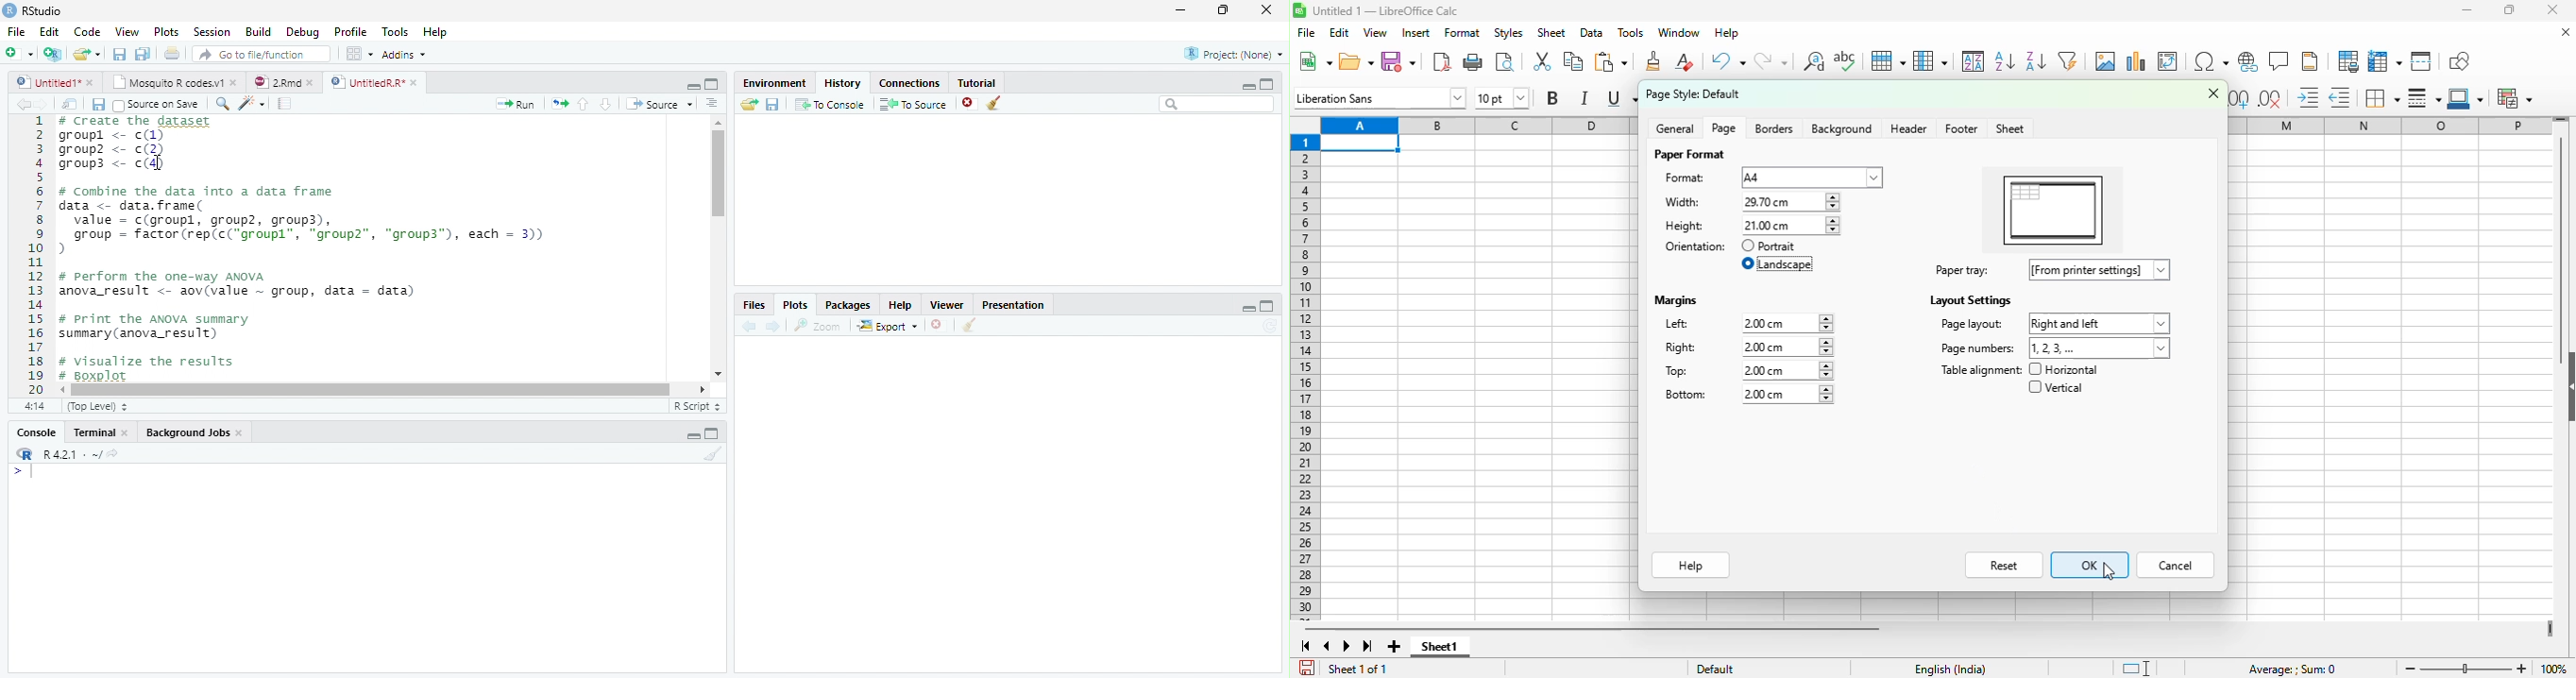 The height and width of the screenshot is (700, 2576). I want to click on R 4.2.1 ~/, so click(73, 454).